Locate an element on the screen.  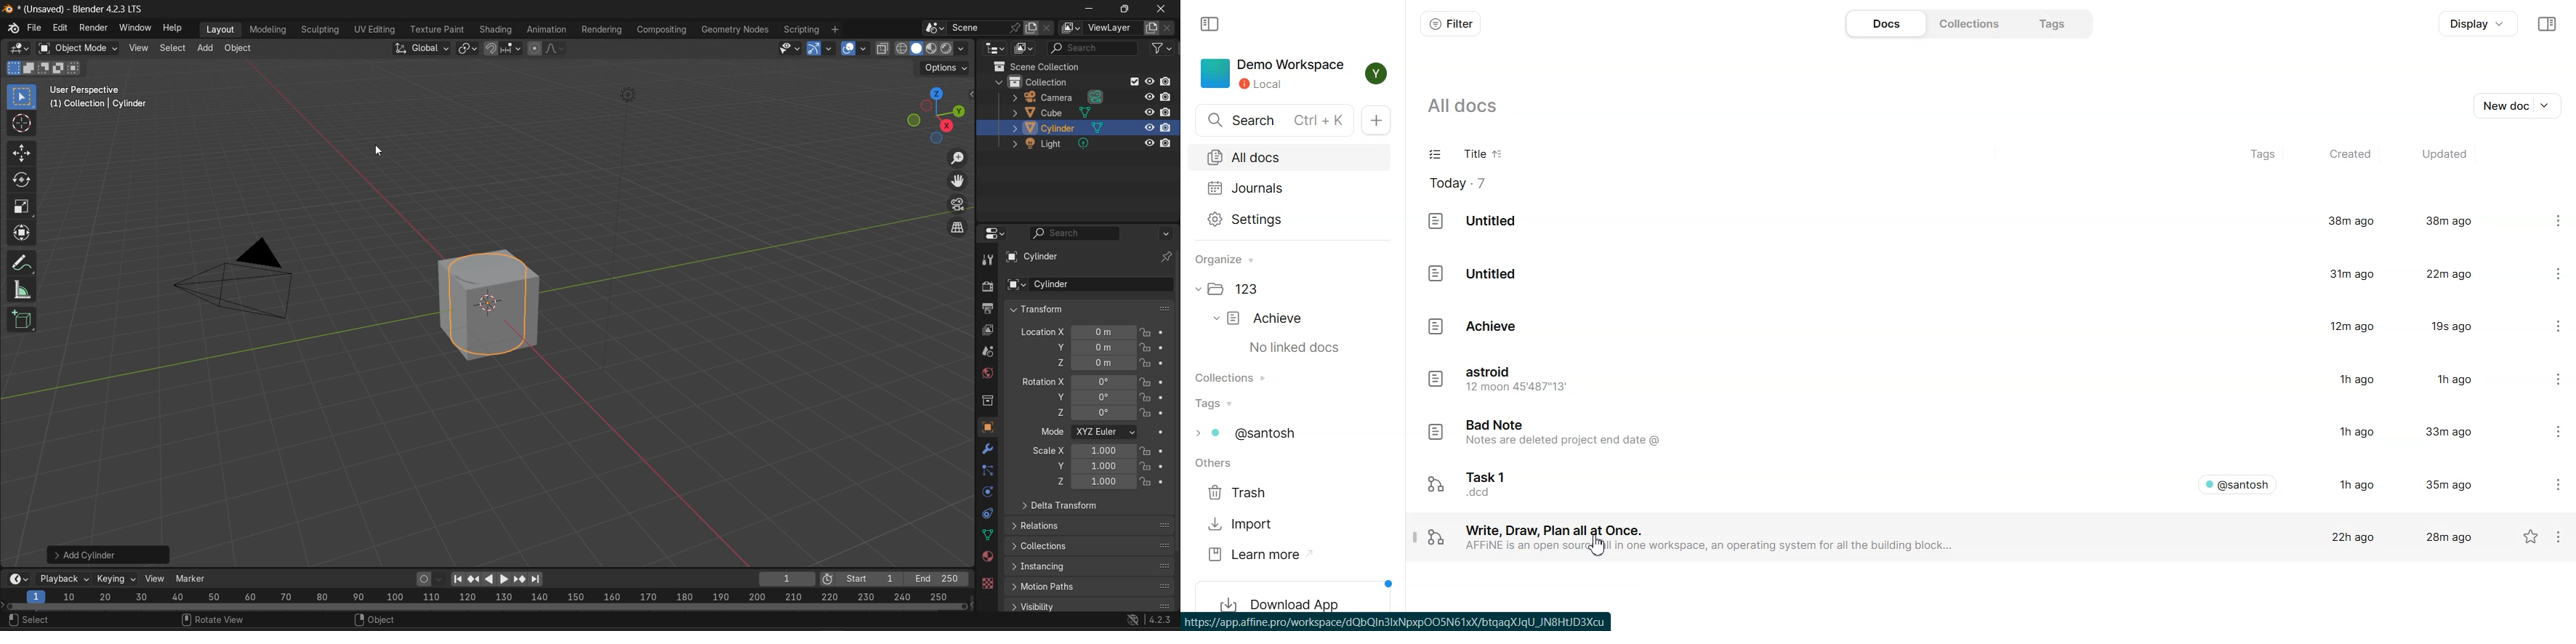
texture is located at coordinates (988, 585).